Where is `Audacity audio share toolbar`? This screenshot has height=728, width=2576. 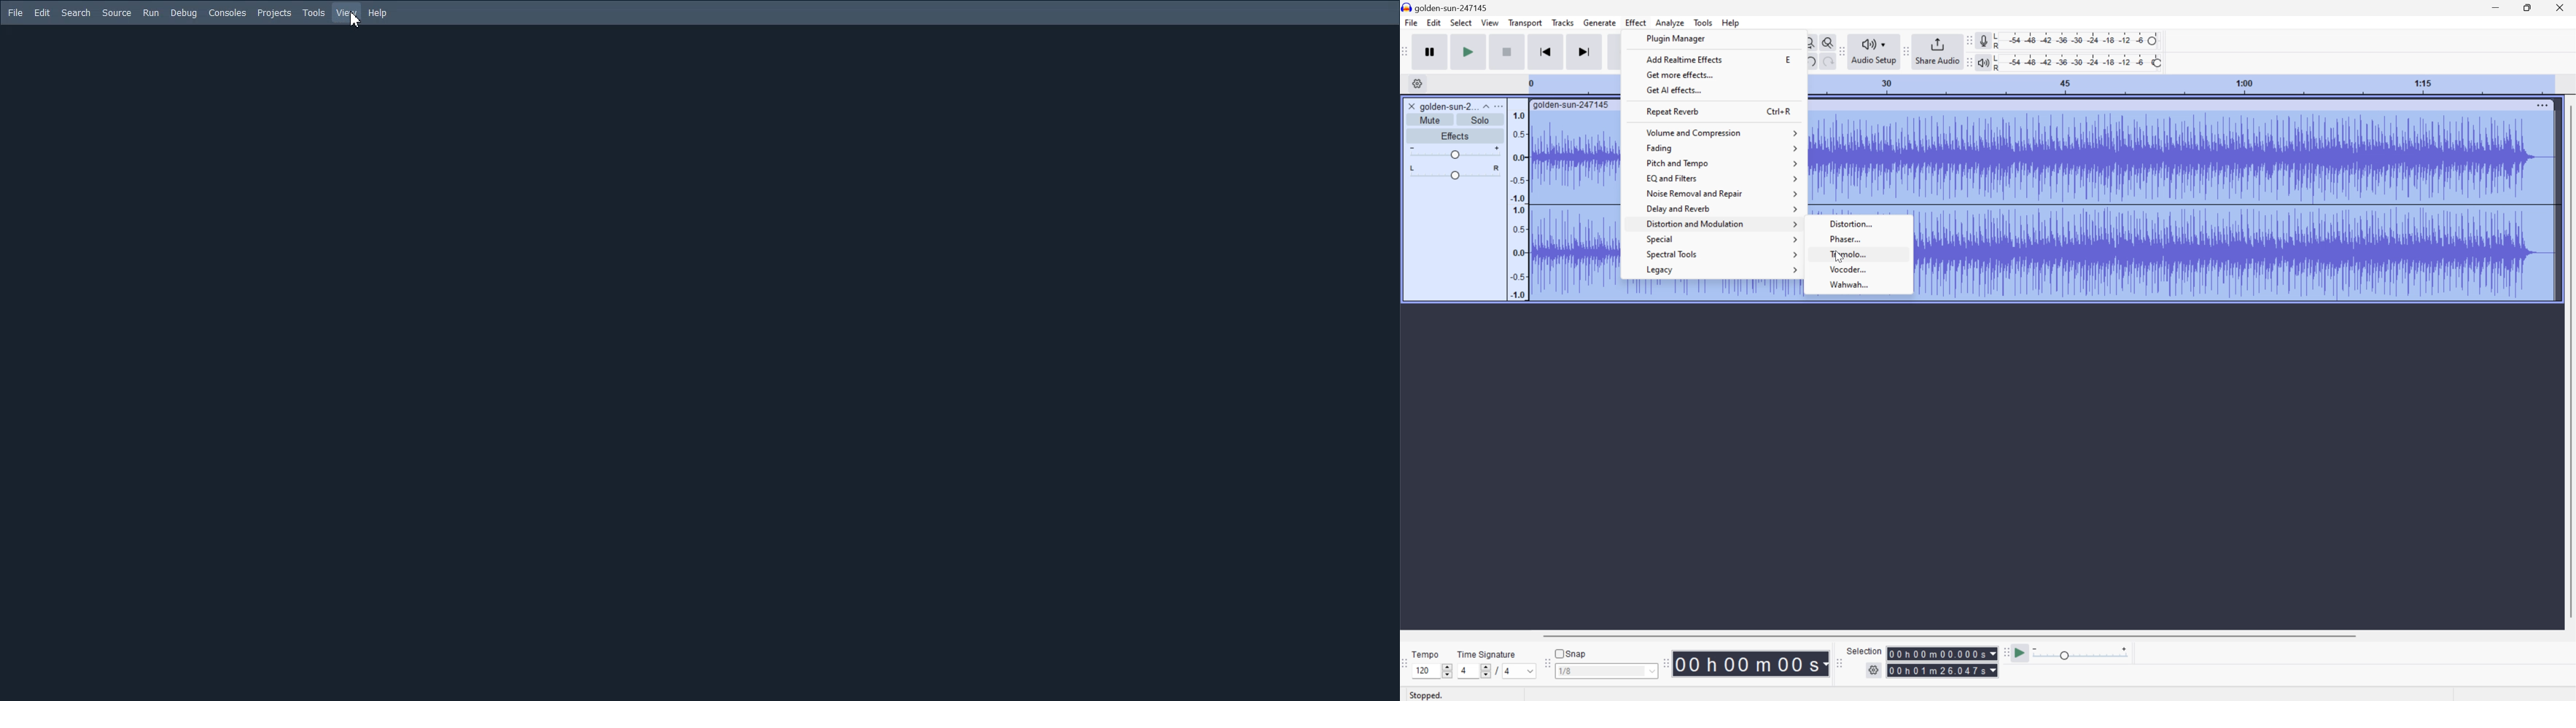 Audacity audio share toolbar is located at coordinates (1842, 50).